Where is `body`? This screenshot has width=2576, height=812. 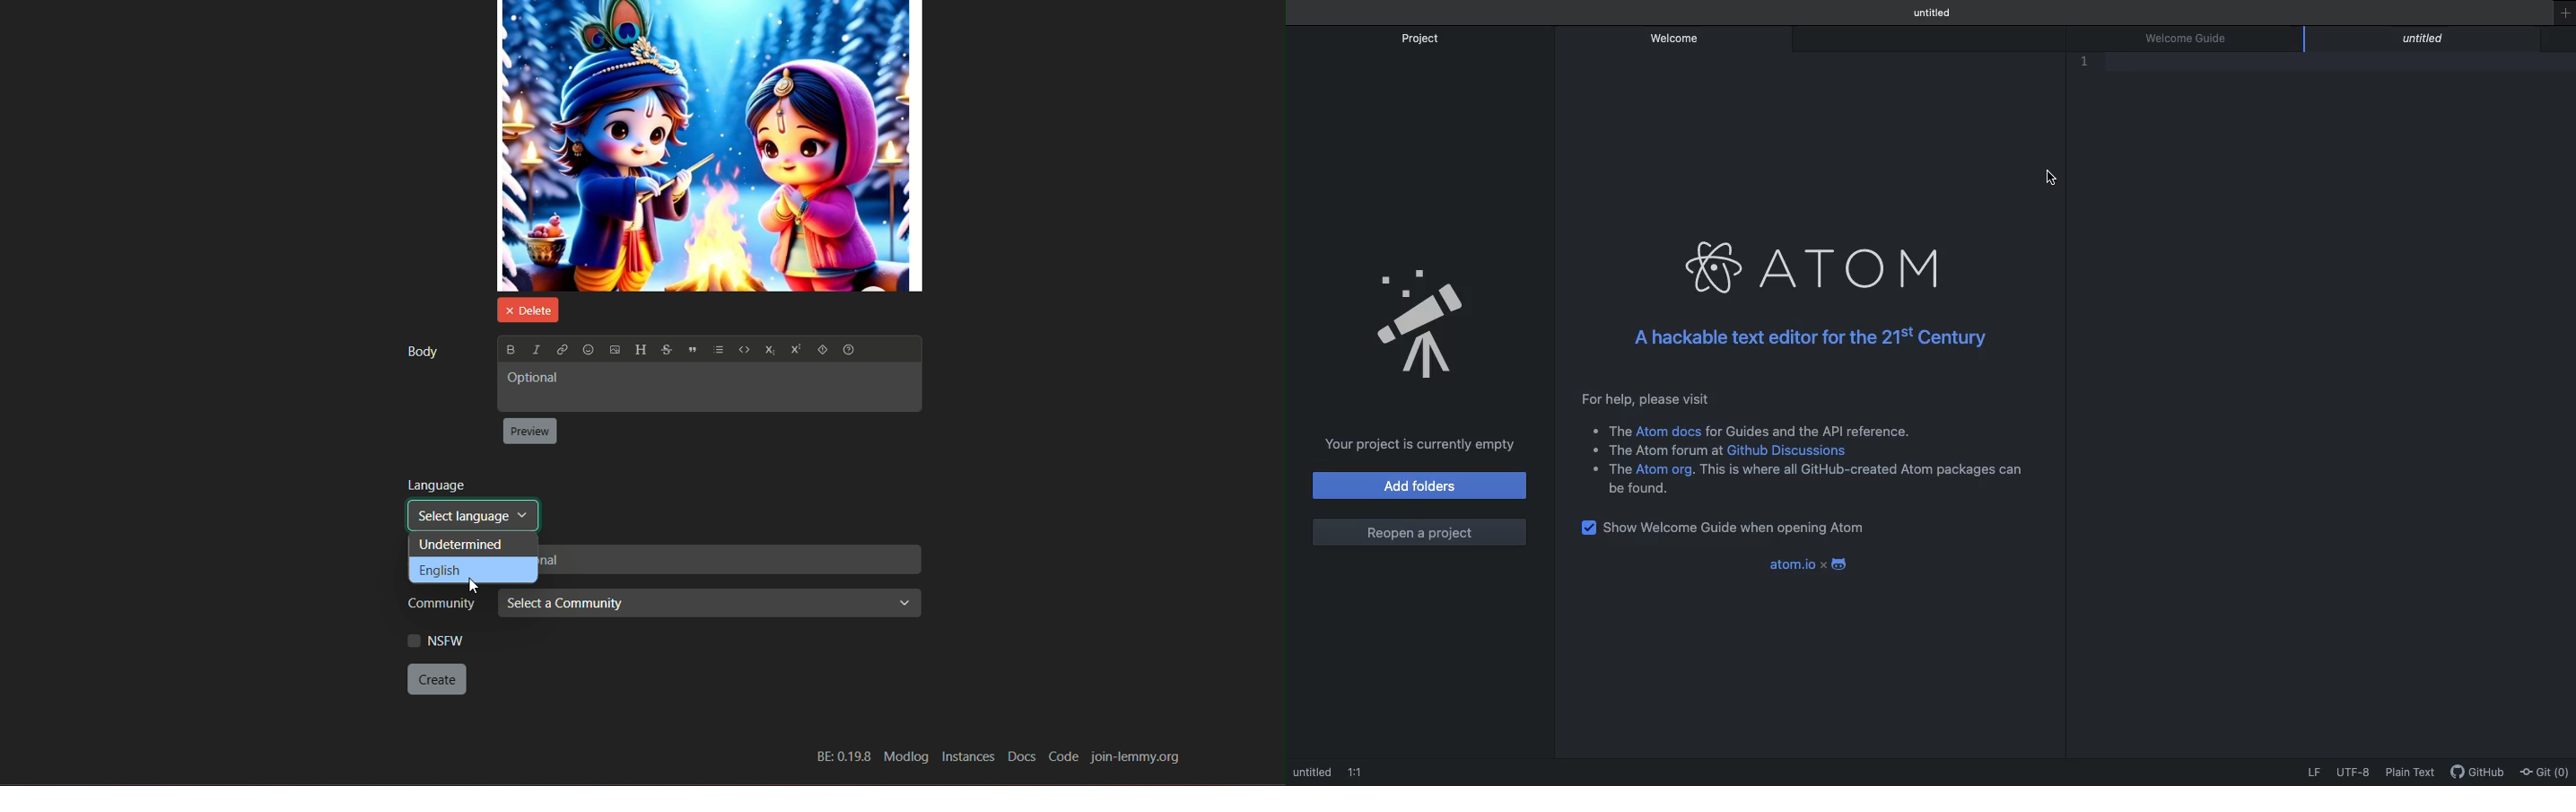 body is located at coordinates (421, 351).